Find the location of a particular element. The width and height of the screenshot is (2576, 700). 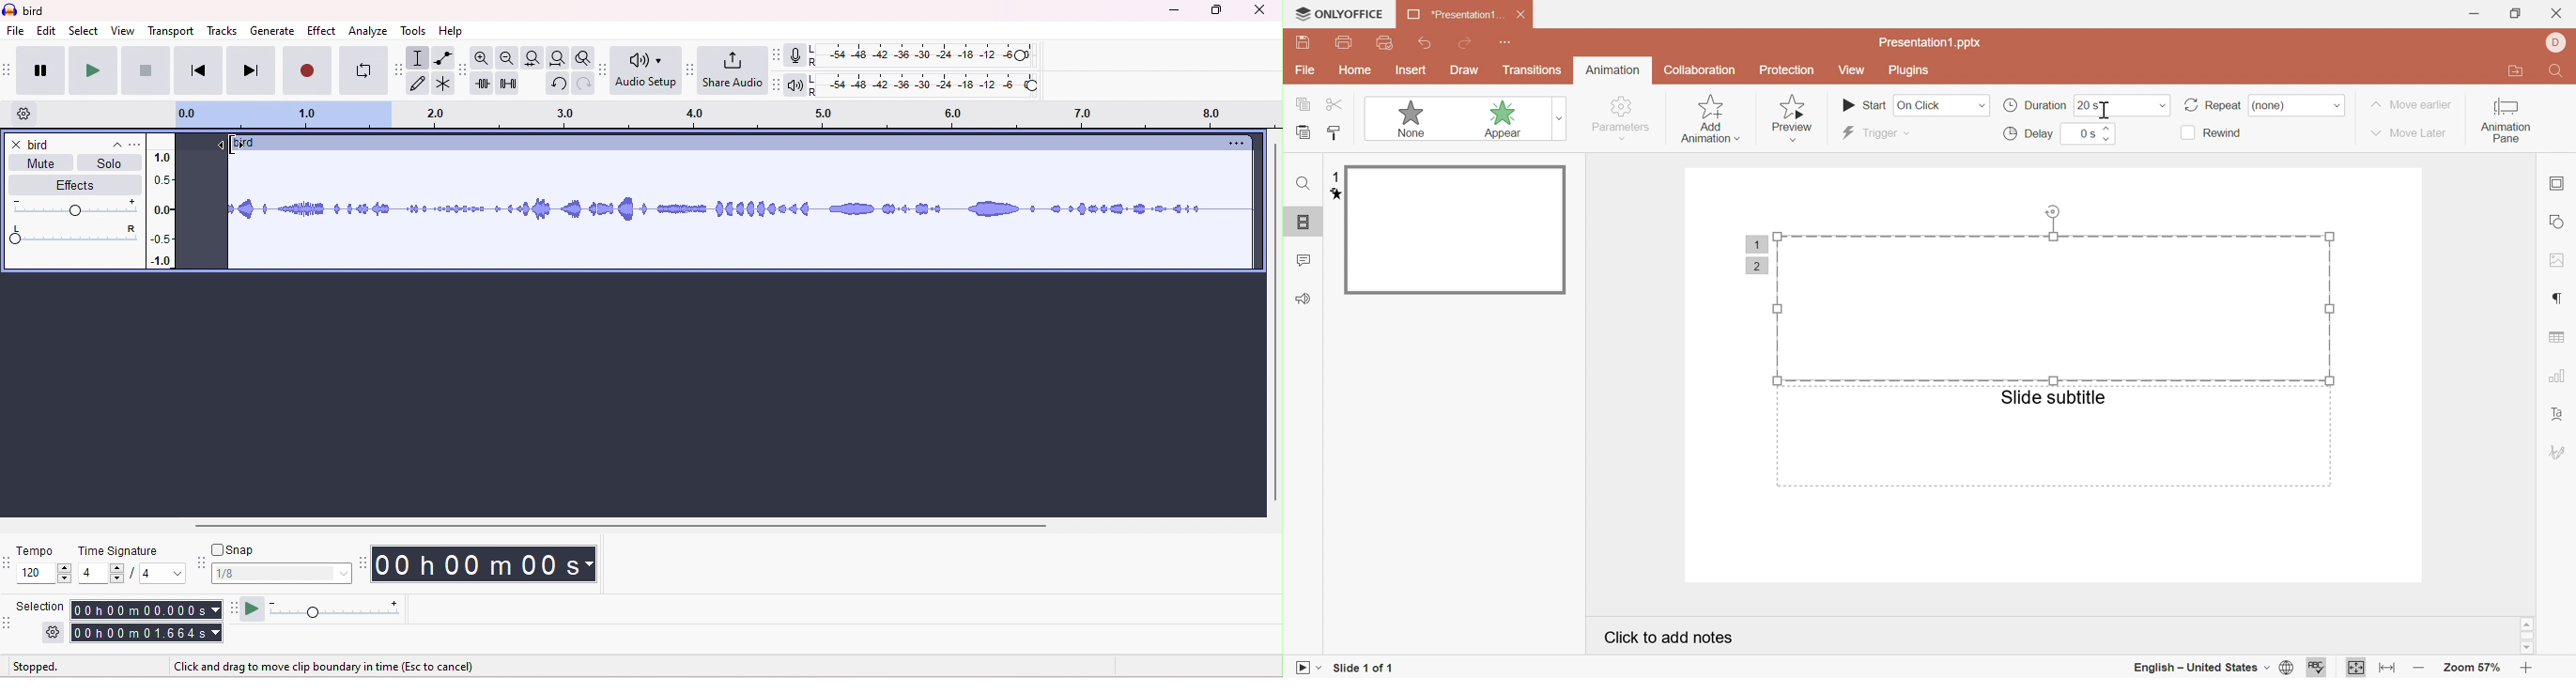

audio set up  is located at coordinates (647, 71).